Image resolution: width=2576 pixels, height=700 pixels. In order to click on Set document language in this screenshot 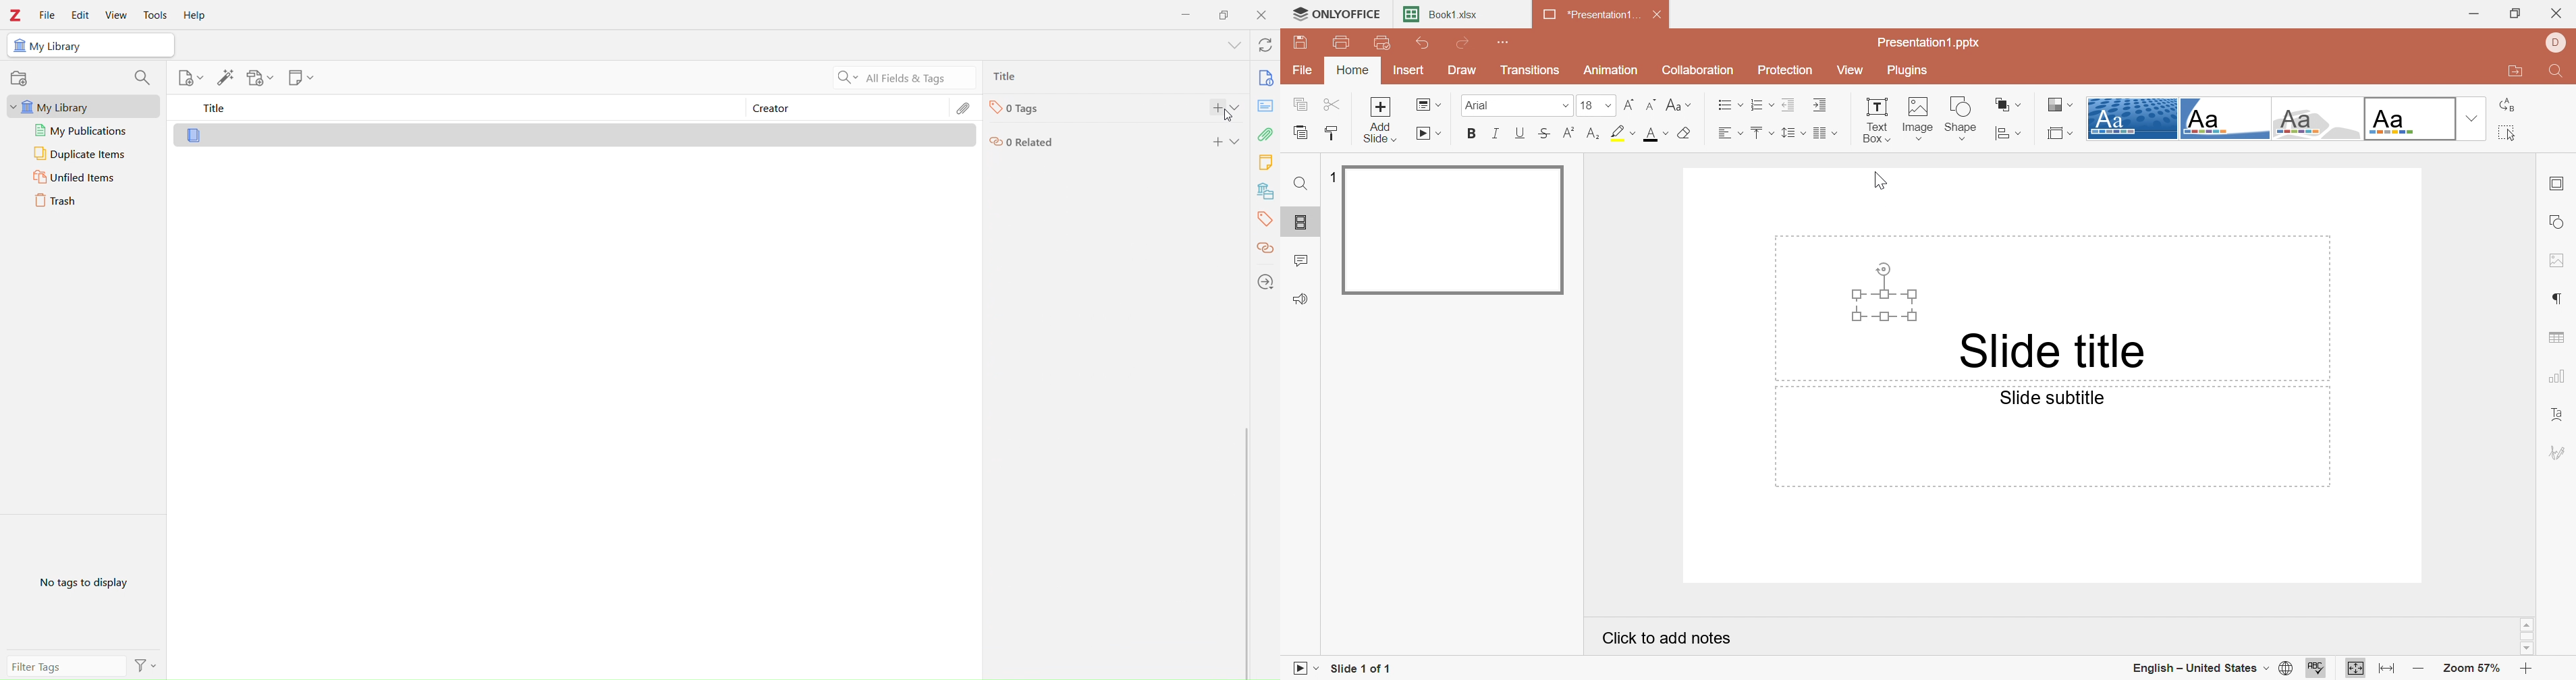, I will do `click(2289, 668)`.